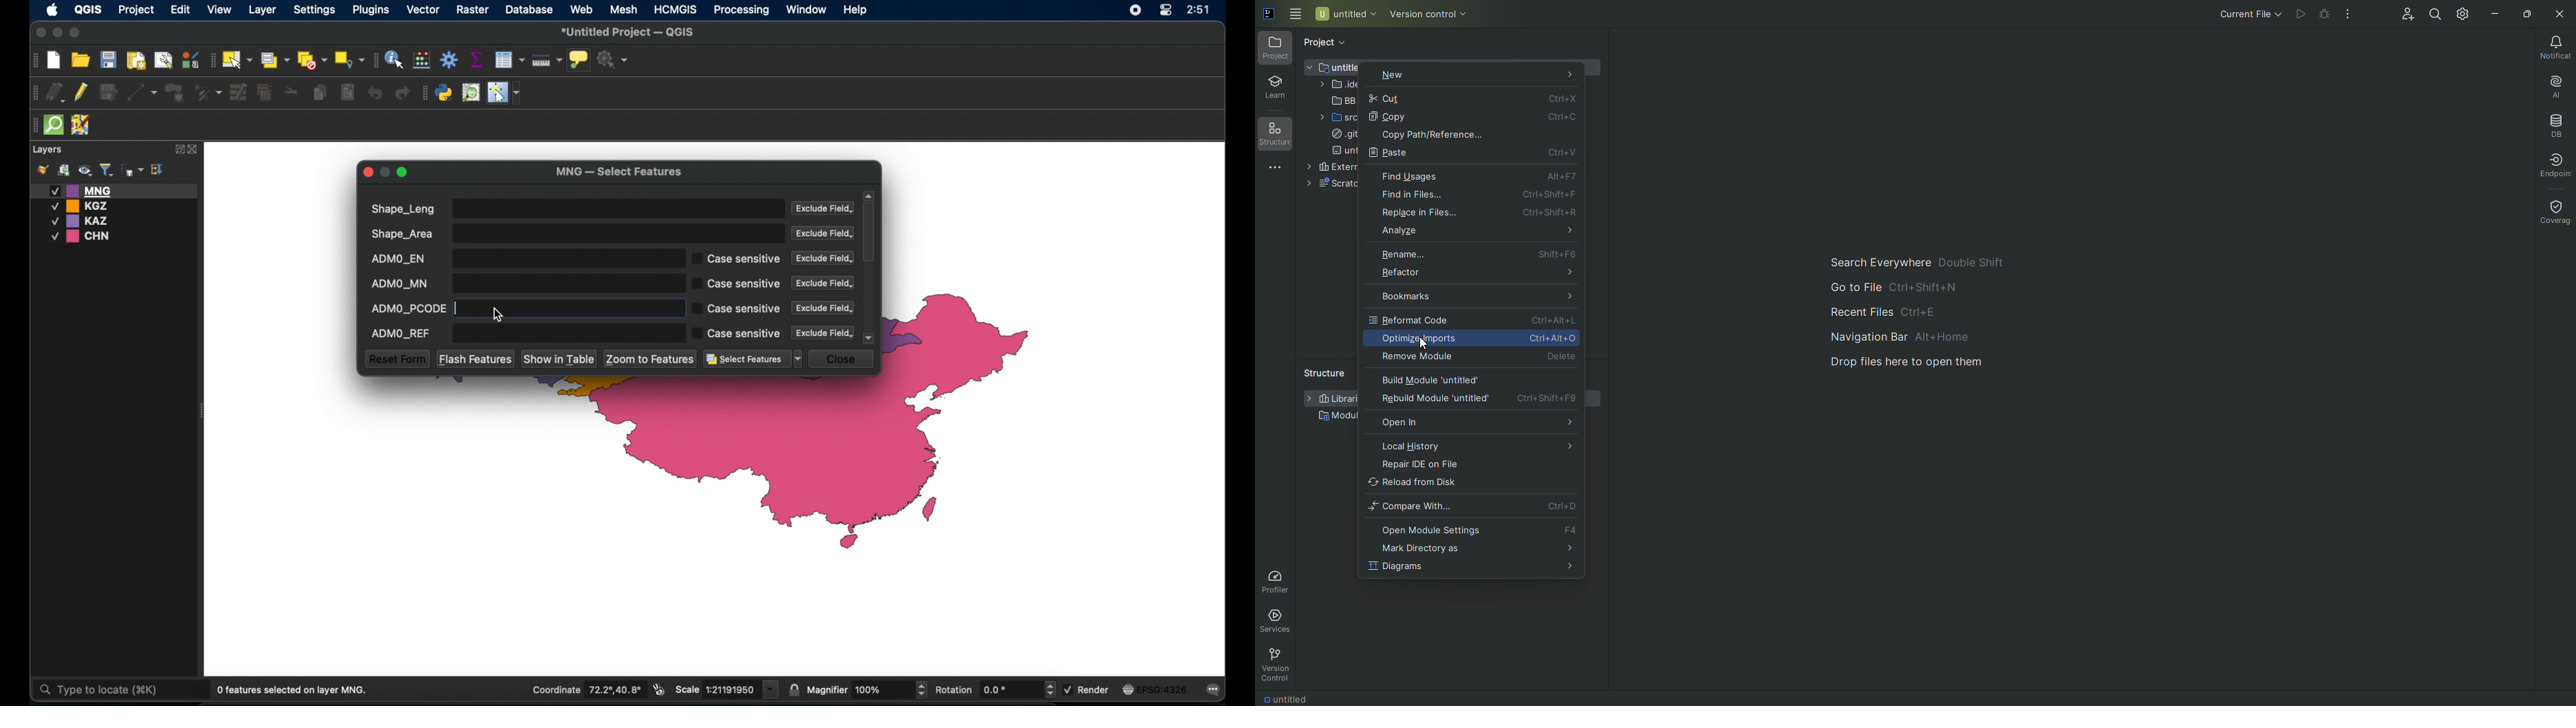  I want to click on shape_LEng, so click(575, 209).